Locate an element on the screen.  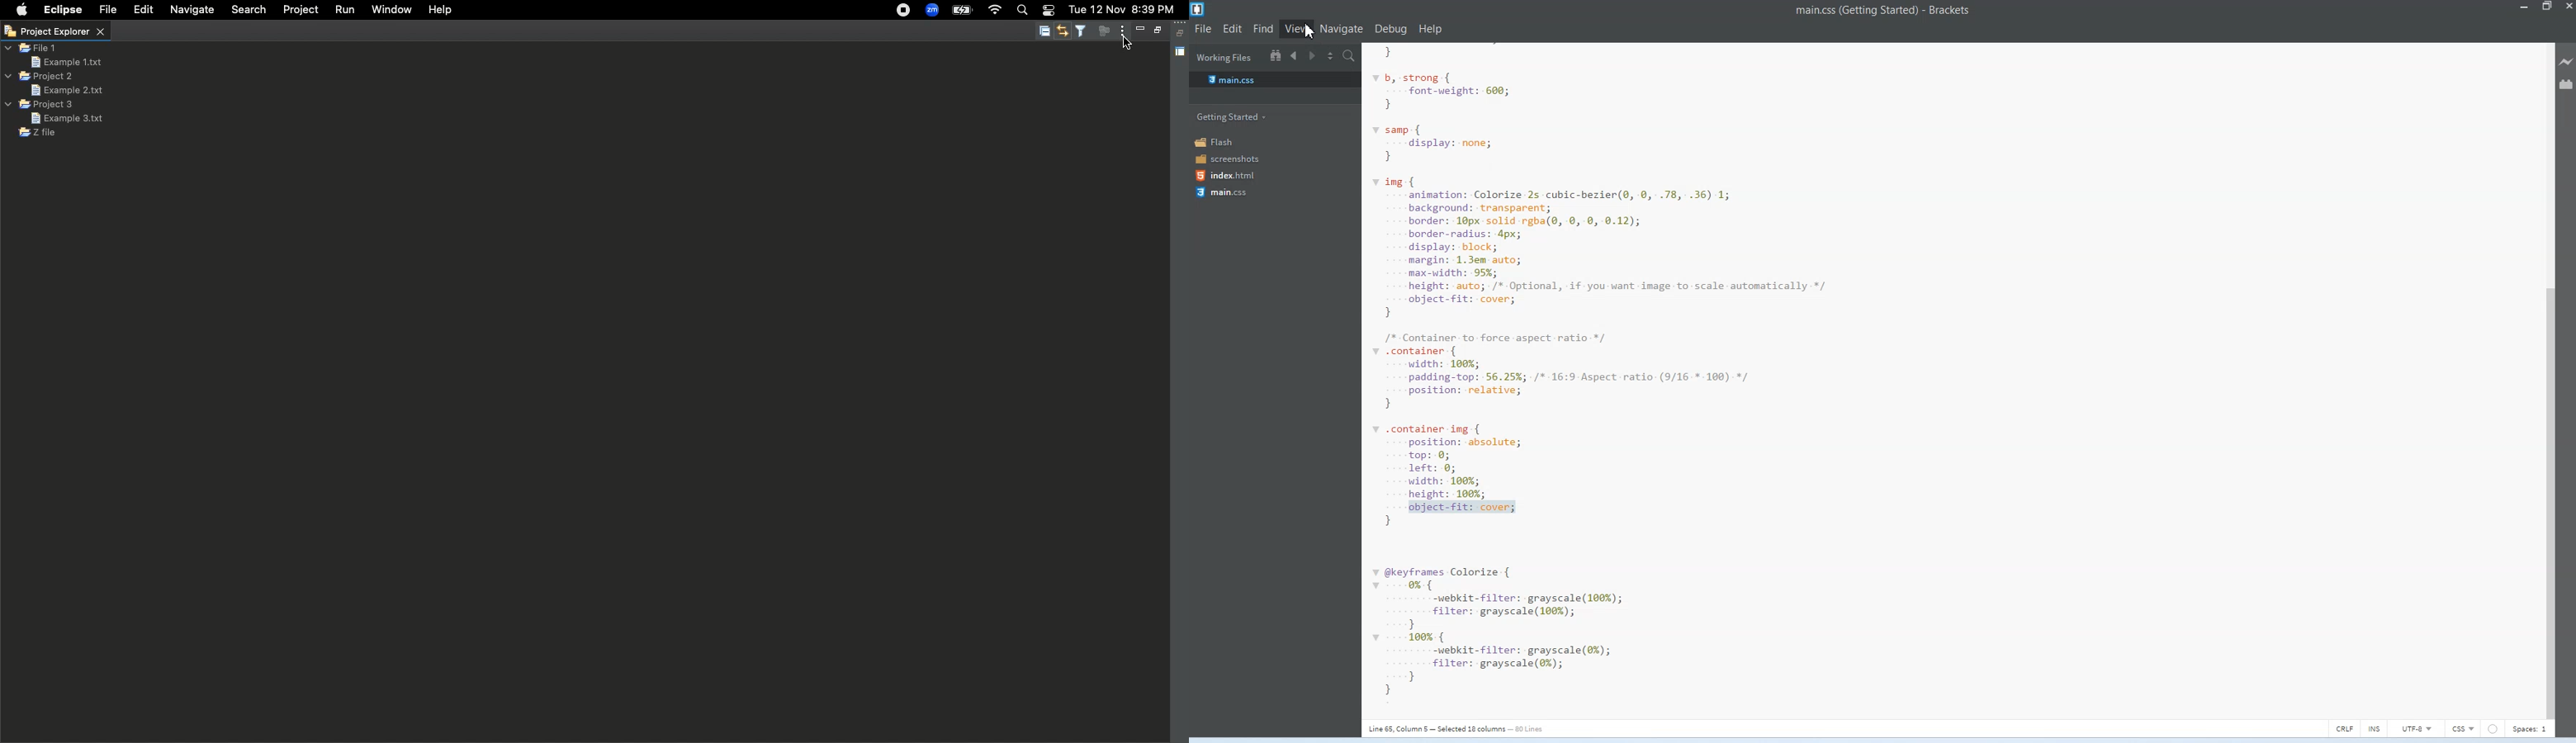
INS is located at coordinates (2377, 727).